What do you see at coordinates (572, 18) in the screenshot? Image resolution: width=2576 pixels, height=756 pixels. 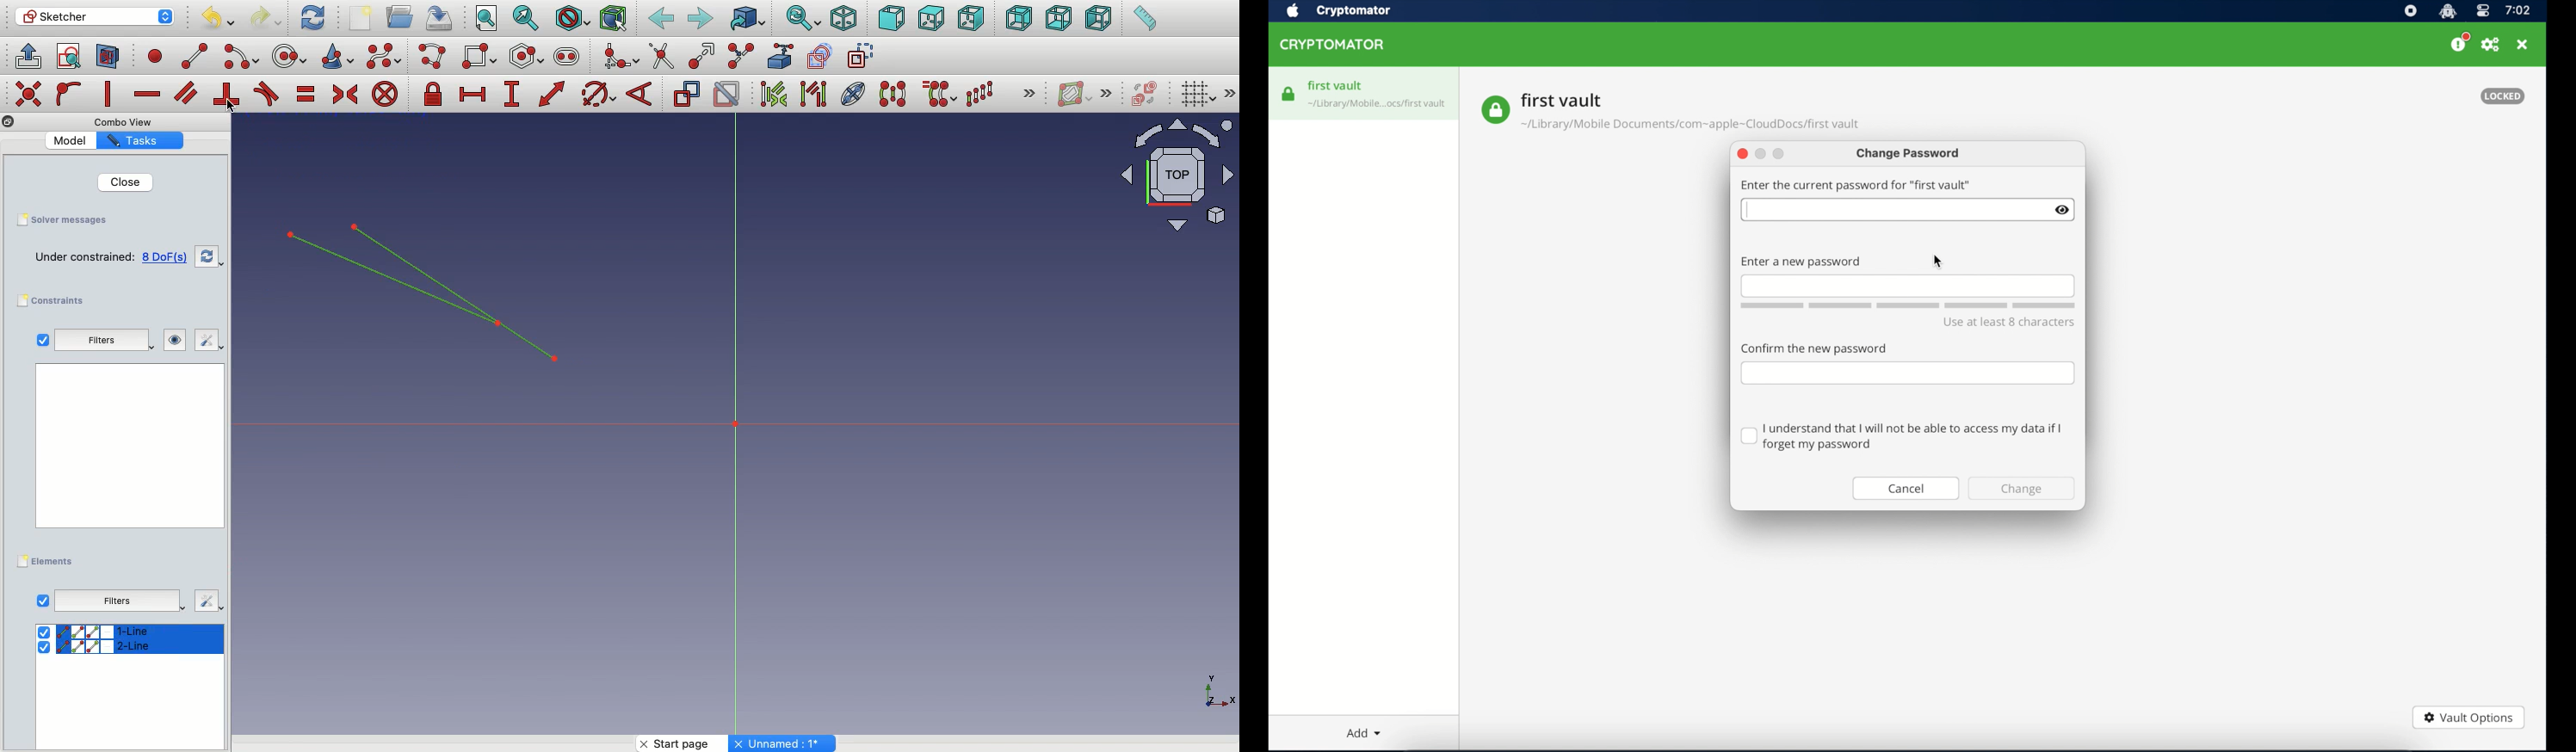 I see `Draw style` at bounding box center [572, 18].